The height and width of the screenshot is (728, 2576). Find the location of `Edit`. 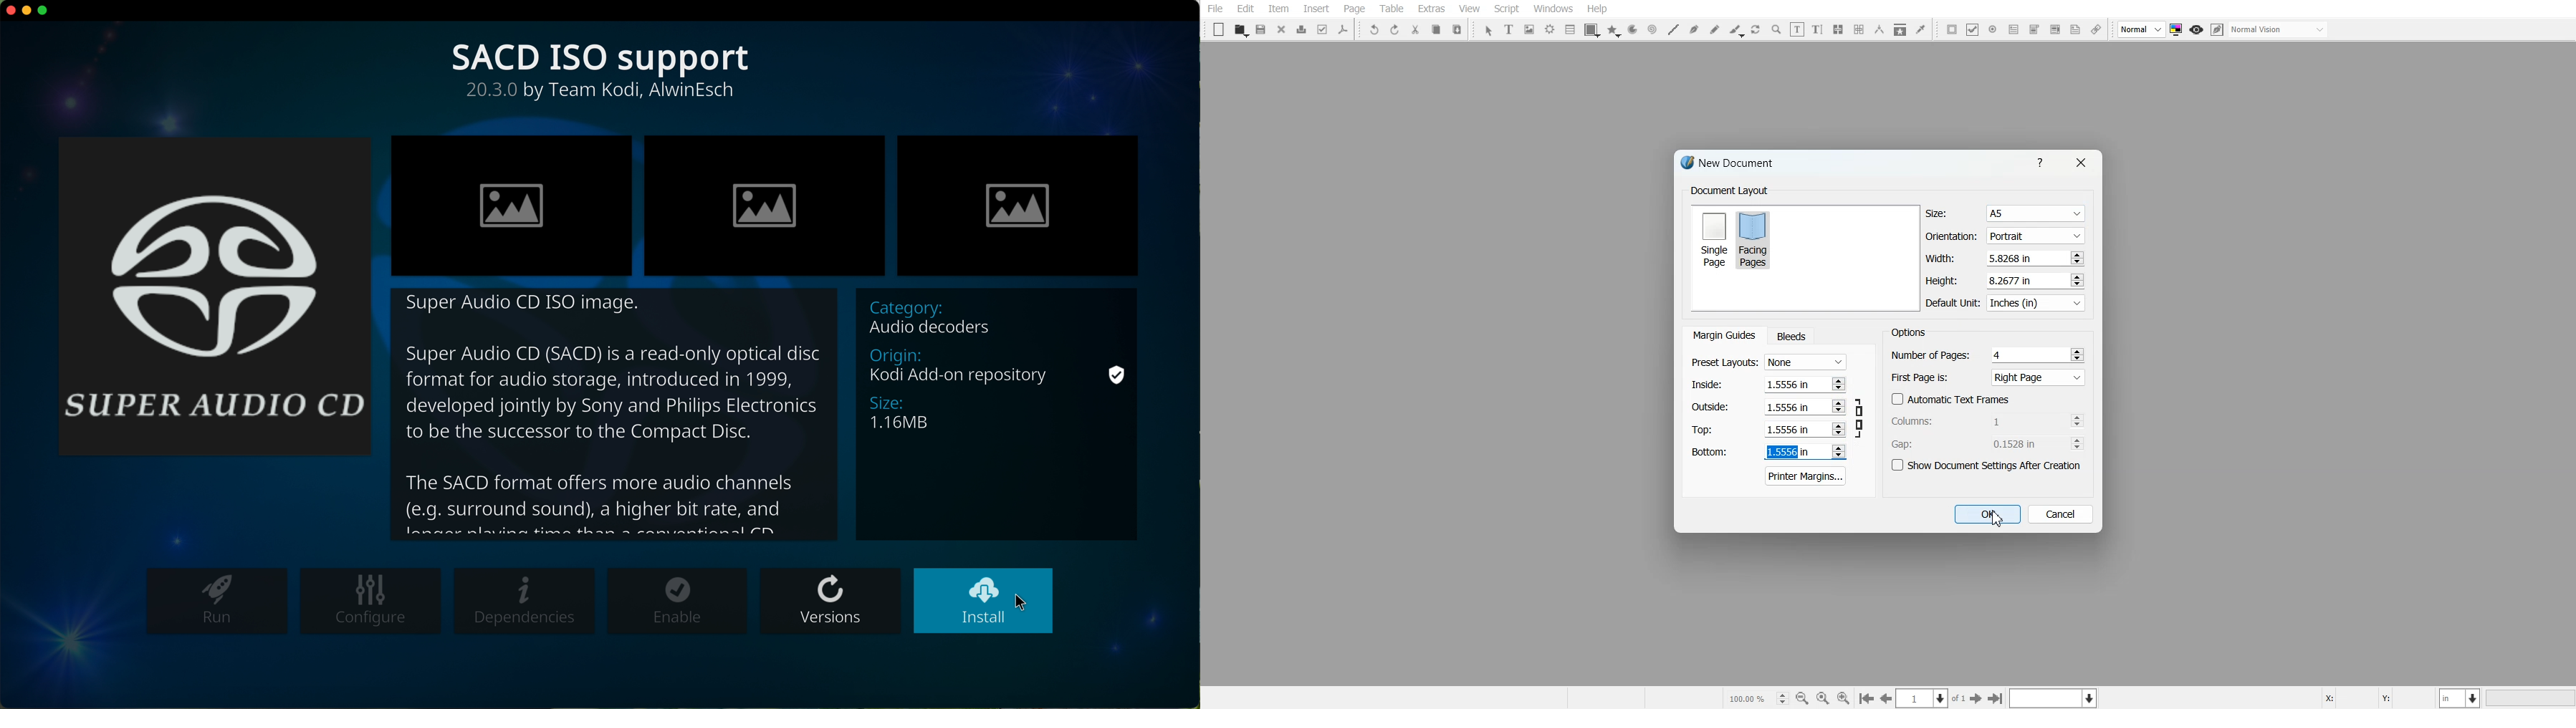

Edit is located at coordinates (1245, 9).